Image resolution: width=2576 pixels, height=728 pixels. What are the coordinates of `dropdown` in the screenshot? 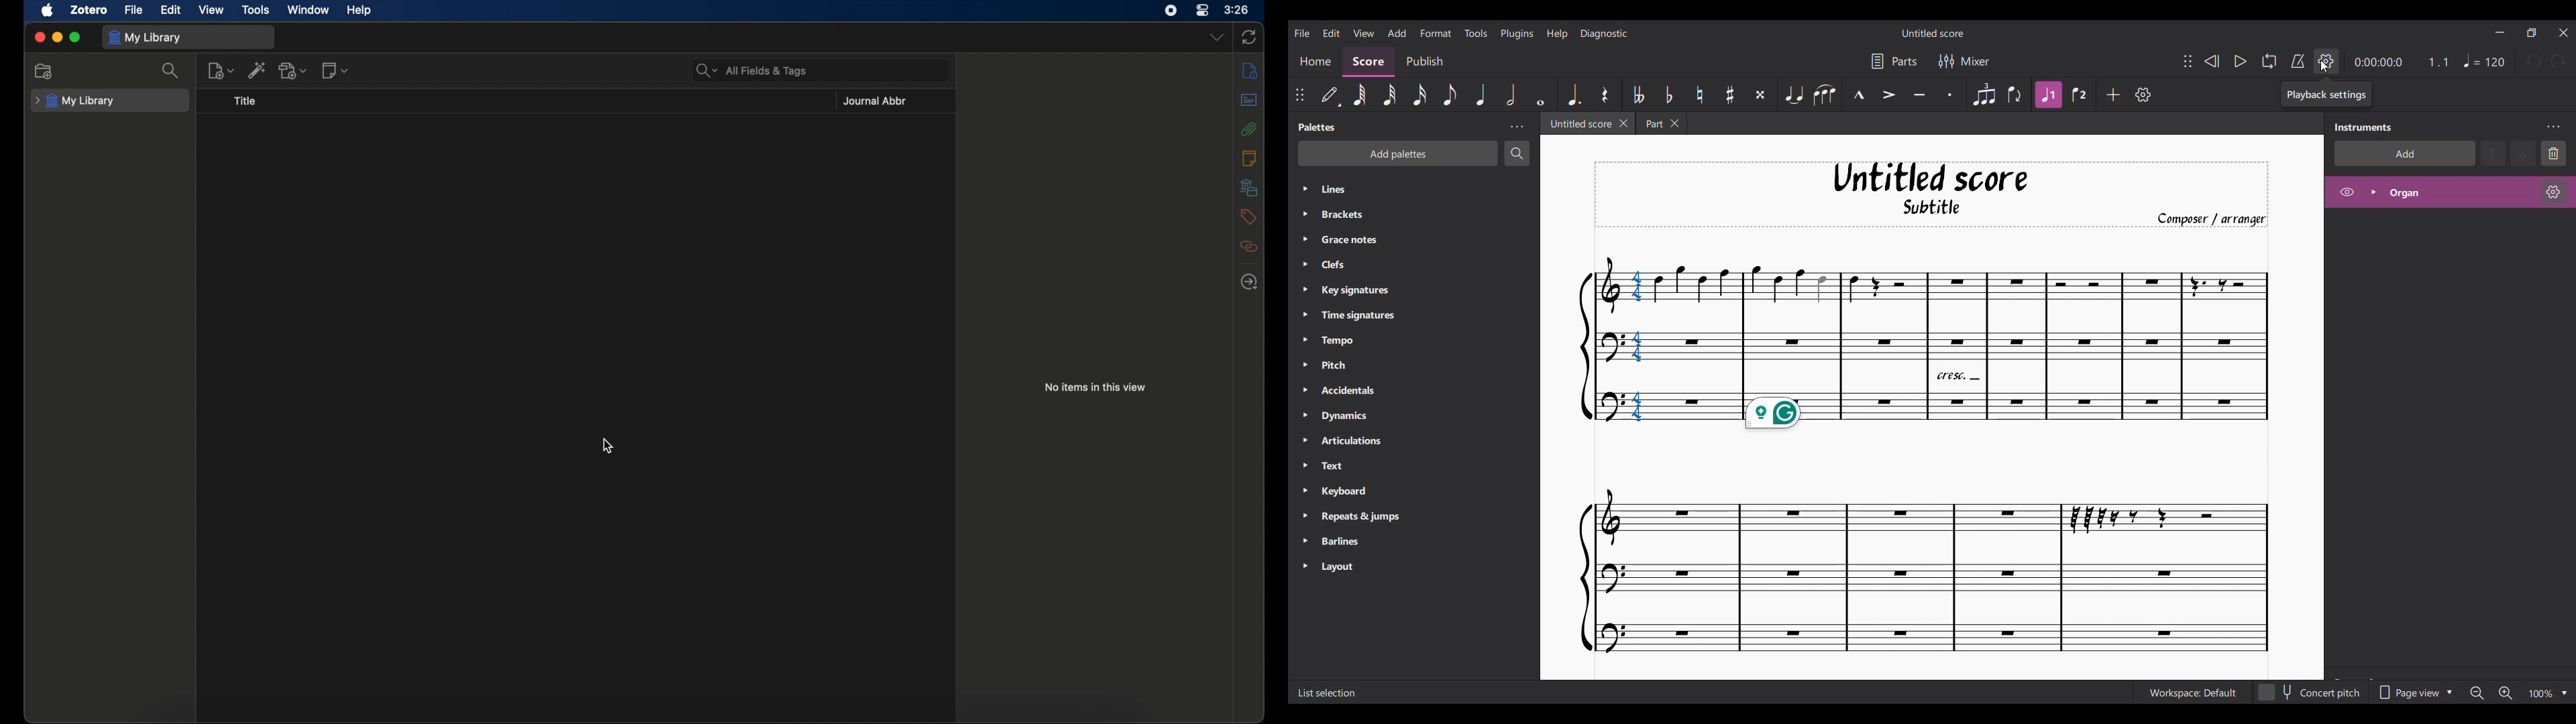 It's located at (1216, 38).